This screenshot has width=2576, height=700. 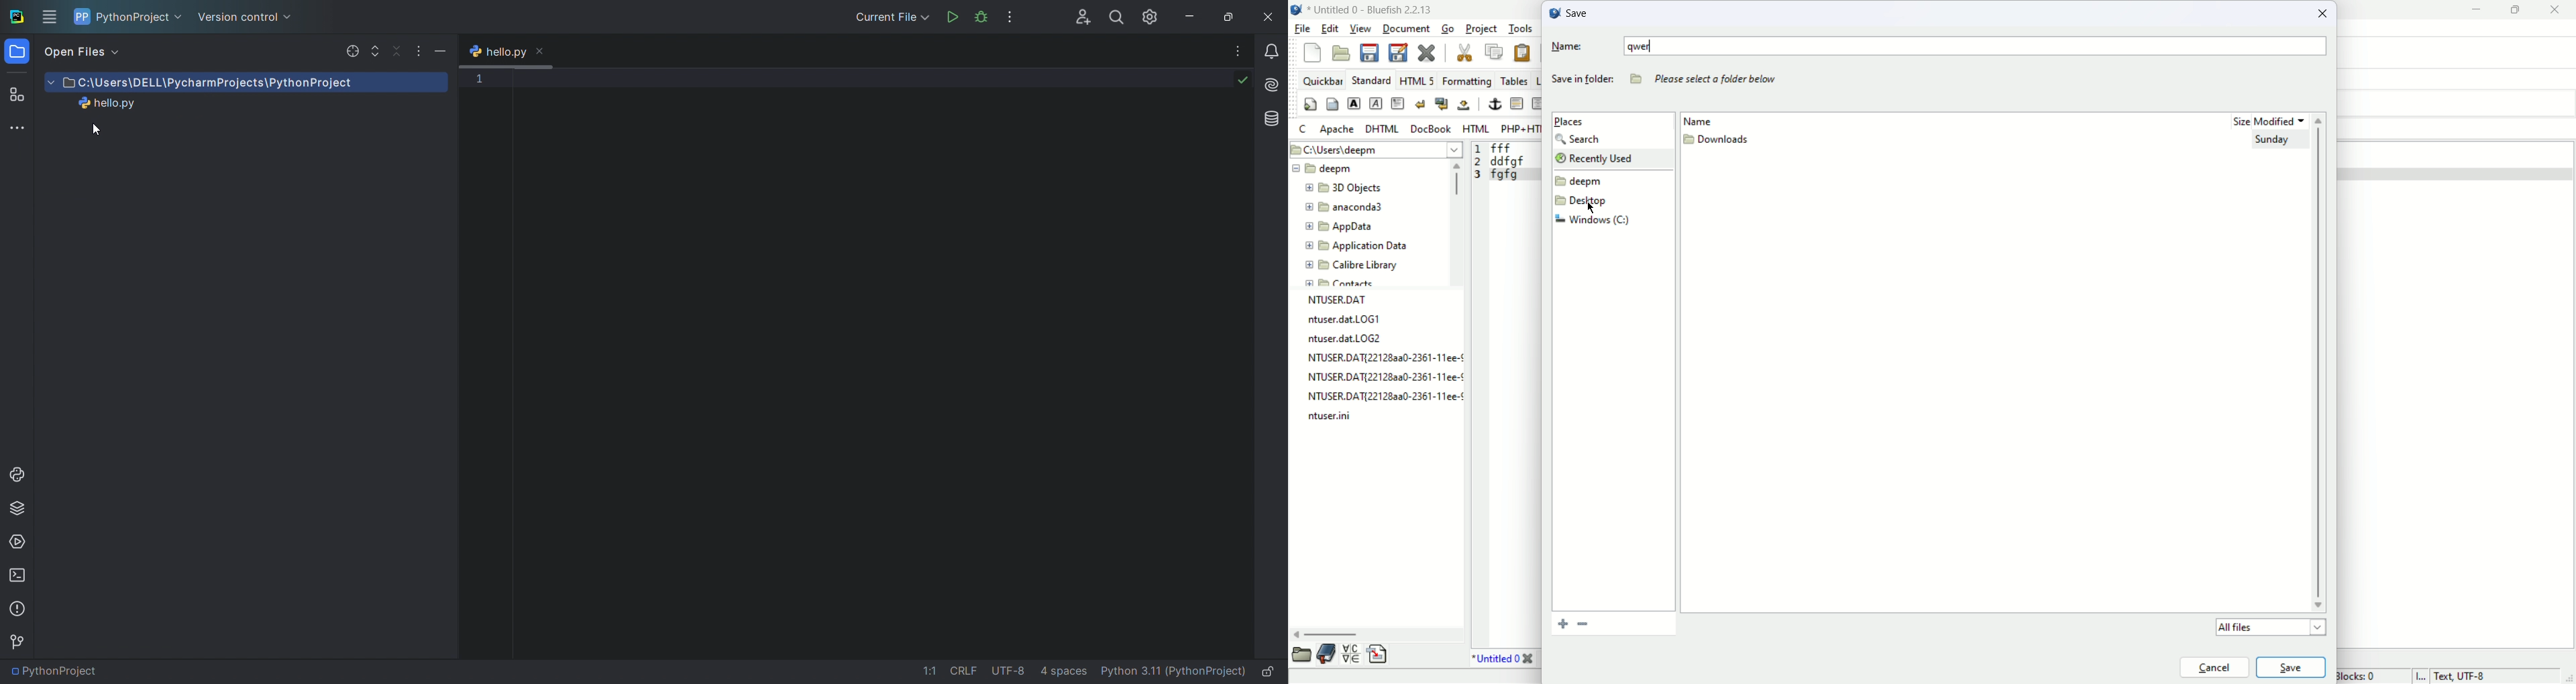 I want to click on quickbar, so click(x=1323, y=80).